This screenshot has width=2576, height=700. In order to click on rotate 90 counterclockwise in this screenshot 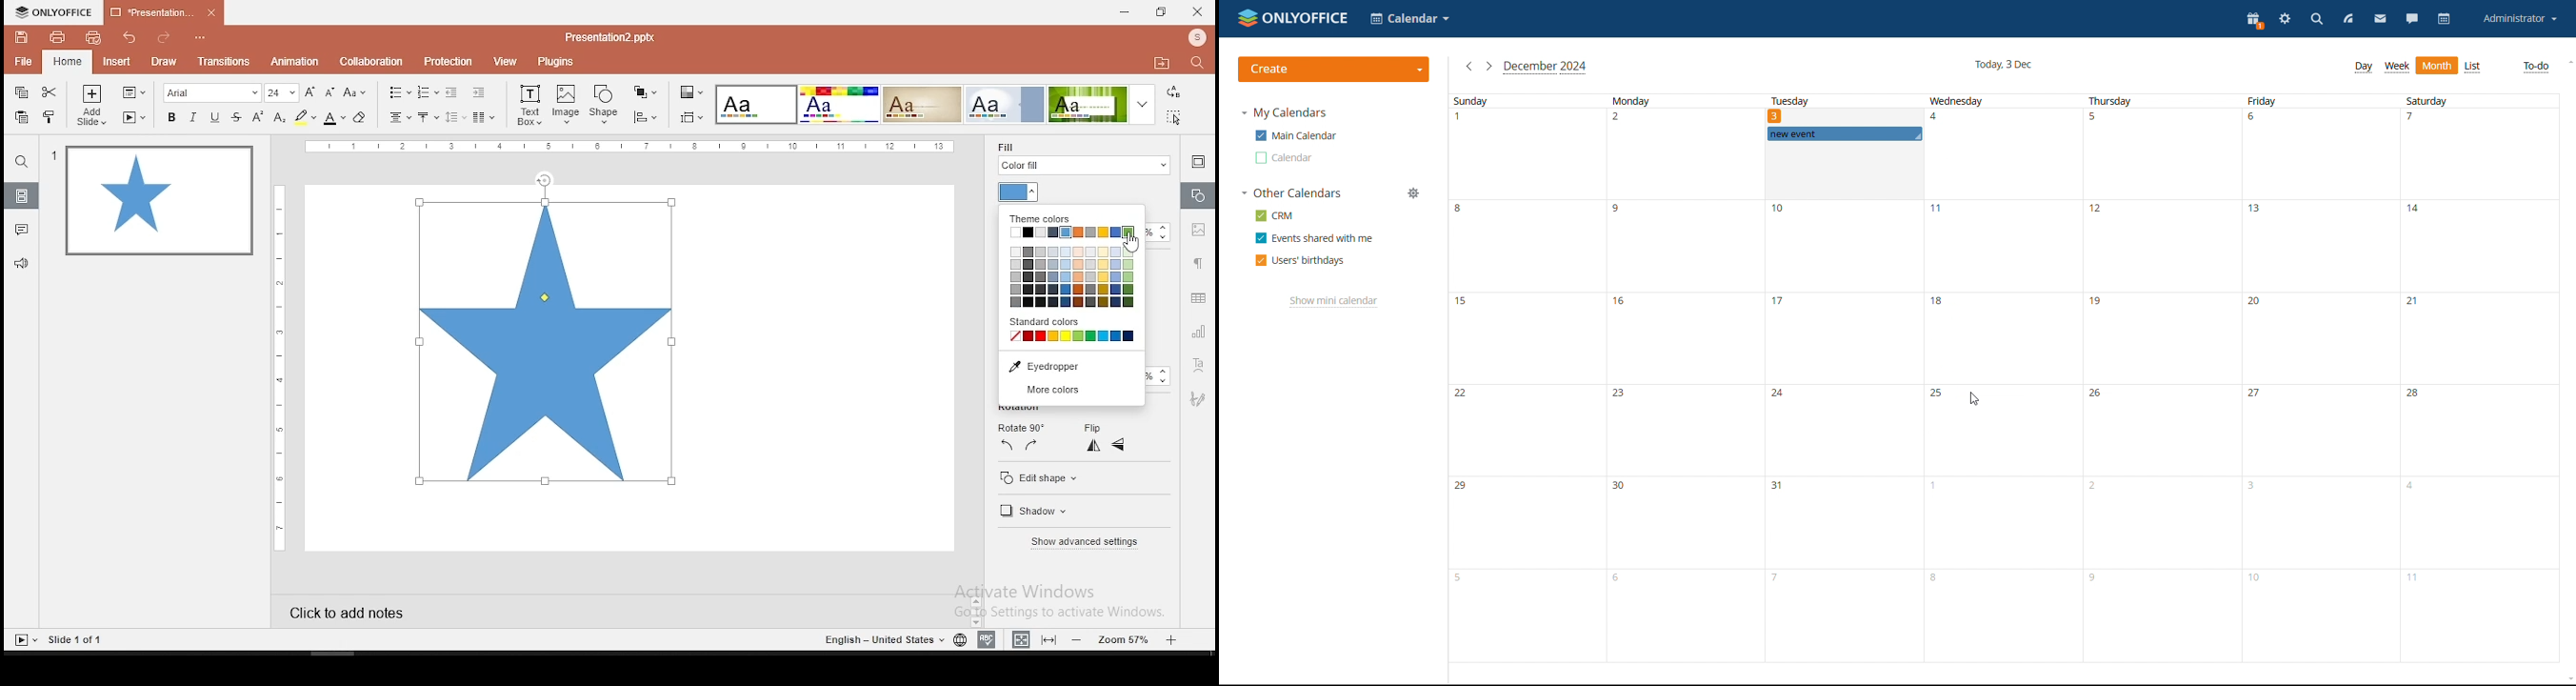, I will do `click(1006, 446)`.